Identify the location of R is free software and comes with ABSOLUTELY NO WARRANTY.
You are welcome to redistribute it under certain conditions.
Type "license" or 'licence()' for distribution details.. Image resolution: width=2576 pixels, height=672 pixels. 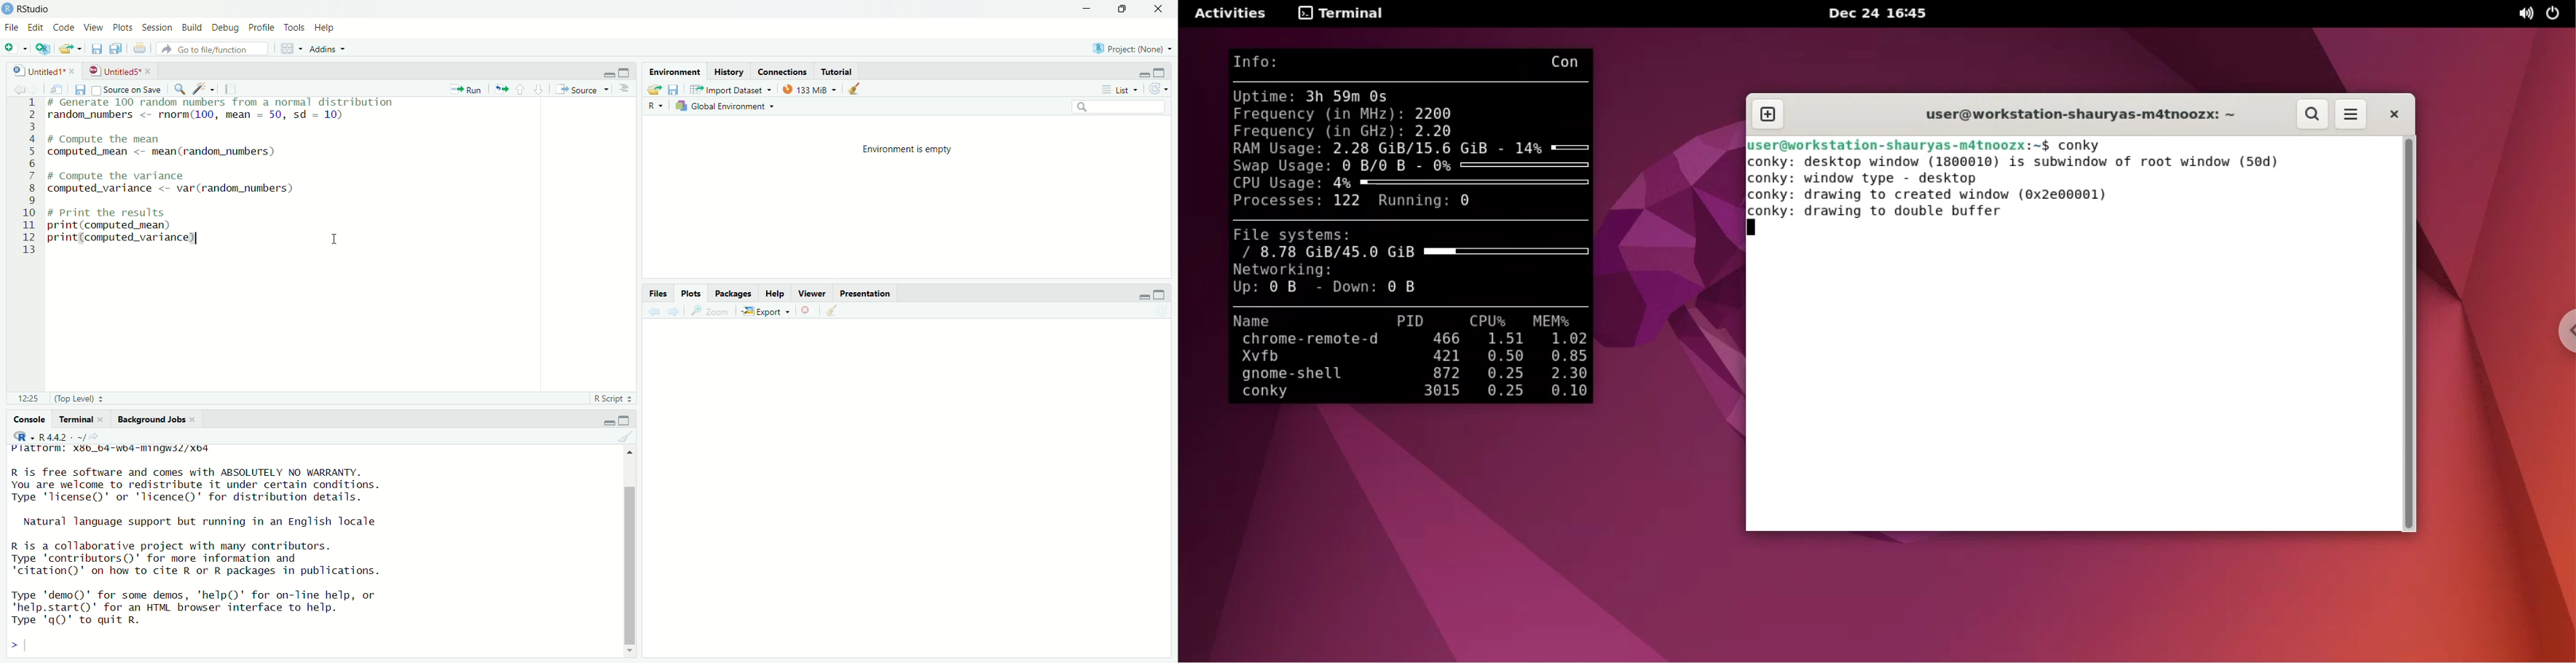
(191, 483).